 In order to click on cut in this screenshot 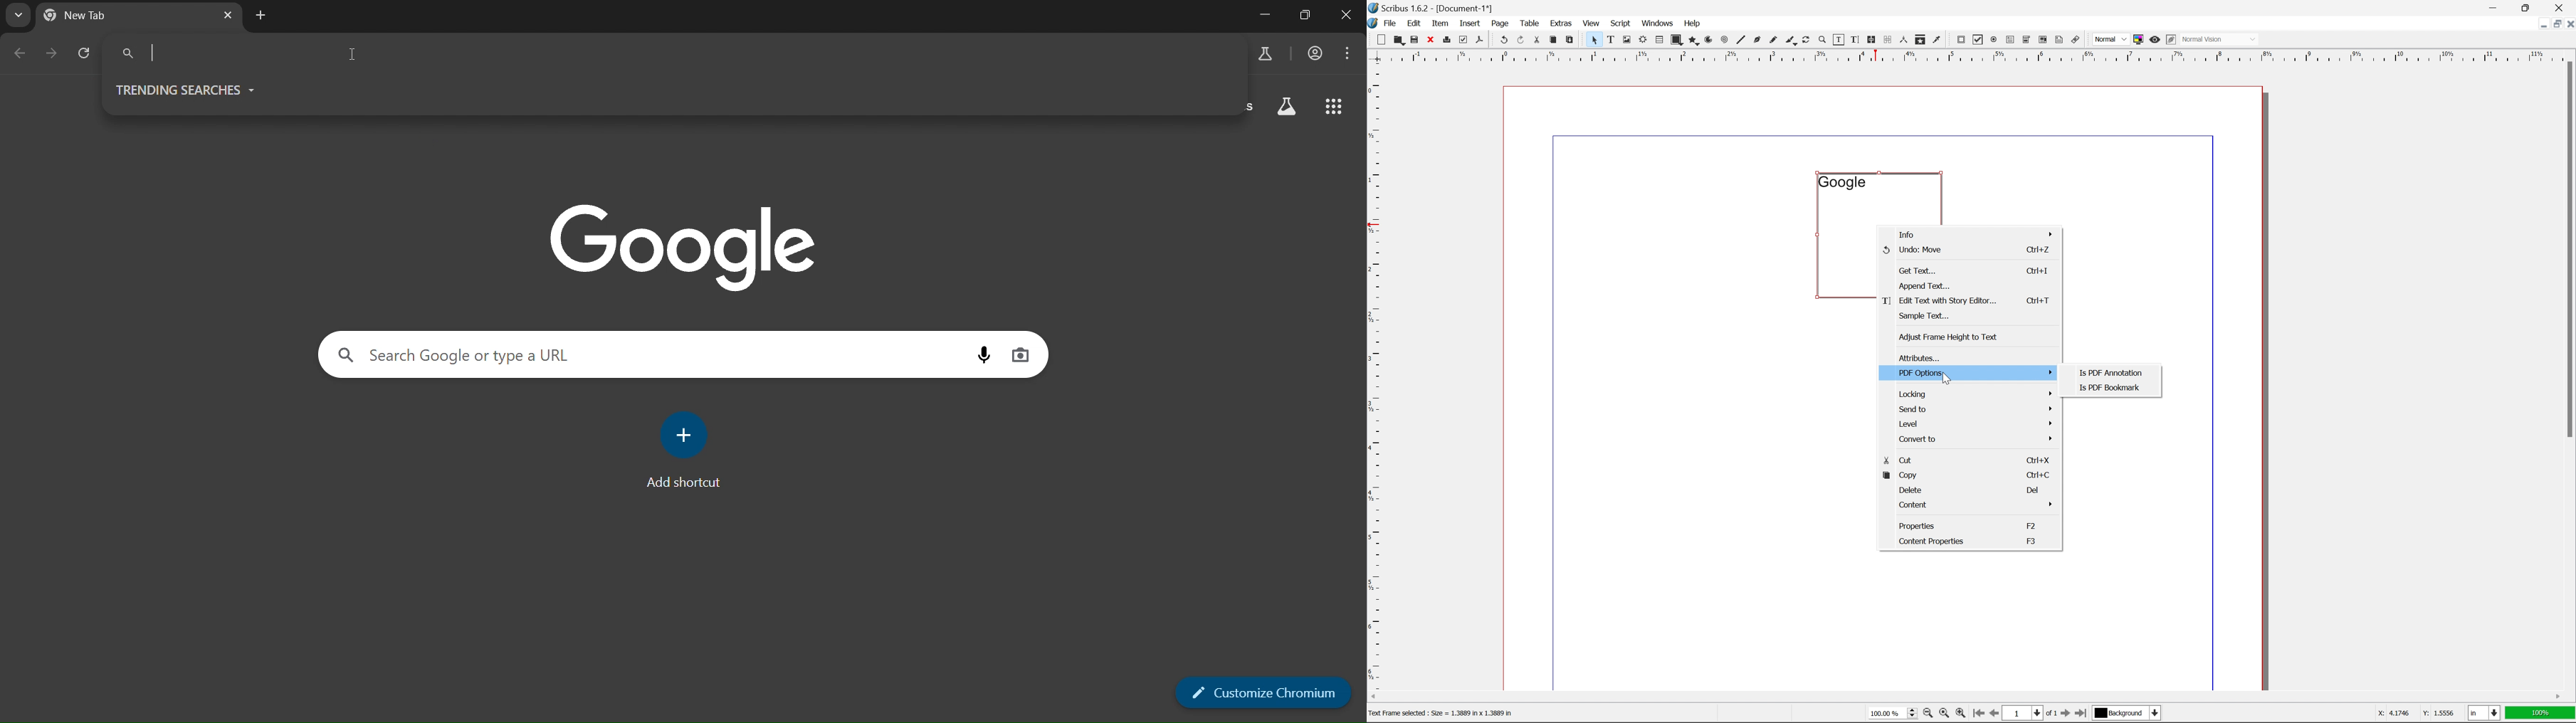, I will do `click(1537, 40)`.